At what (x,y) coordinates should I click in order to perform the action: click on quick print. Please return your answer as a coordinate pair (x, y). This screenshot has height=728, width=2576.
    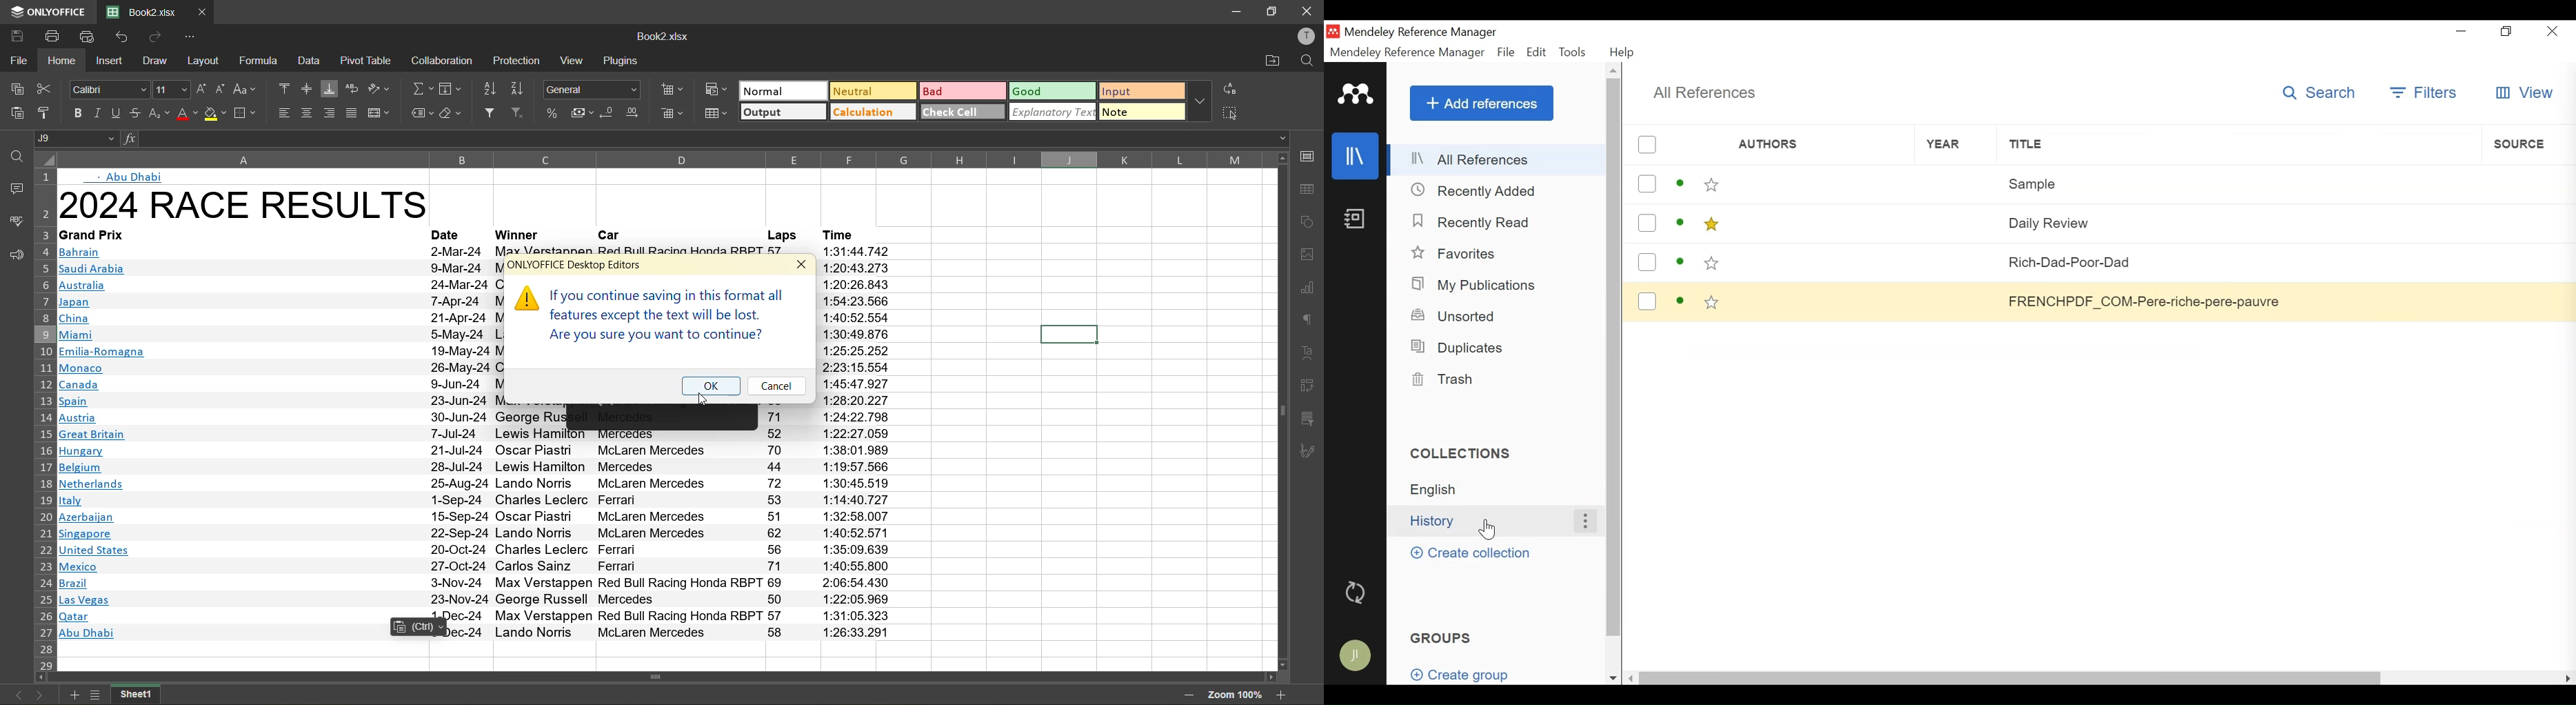
    Looking at the image, I should click on (88, 37).